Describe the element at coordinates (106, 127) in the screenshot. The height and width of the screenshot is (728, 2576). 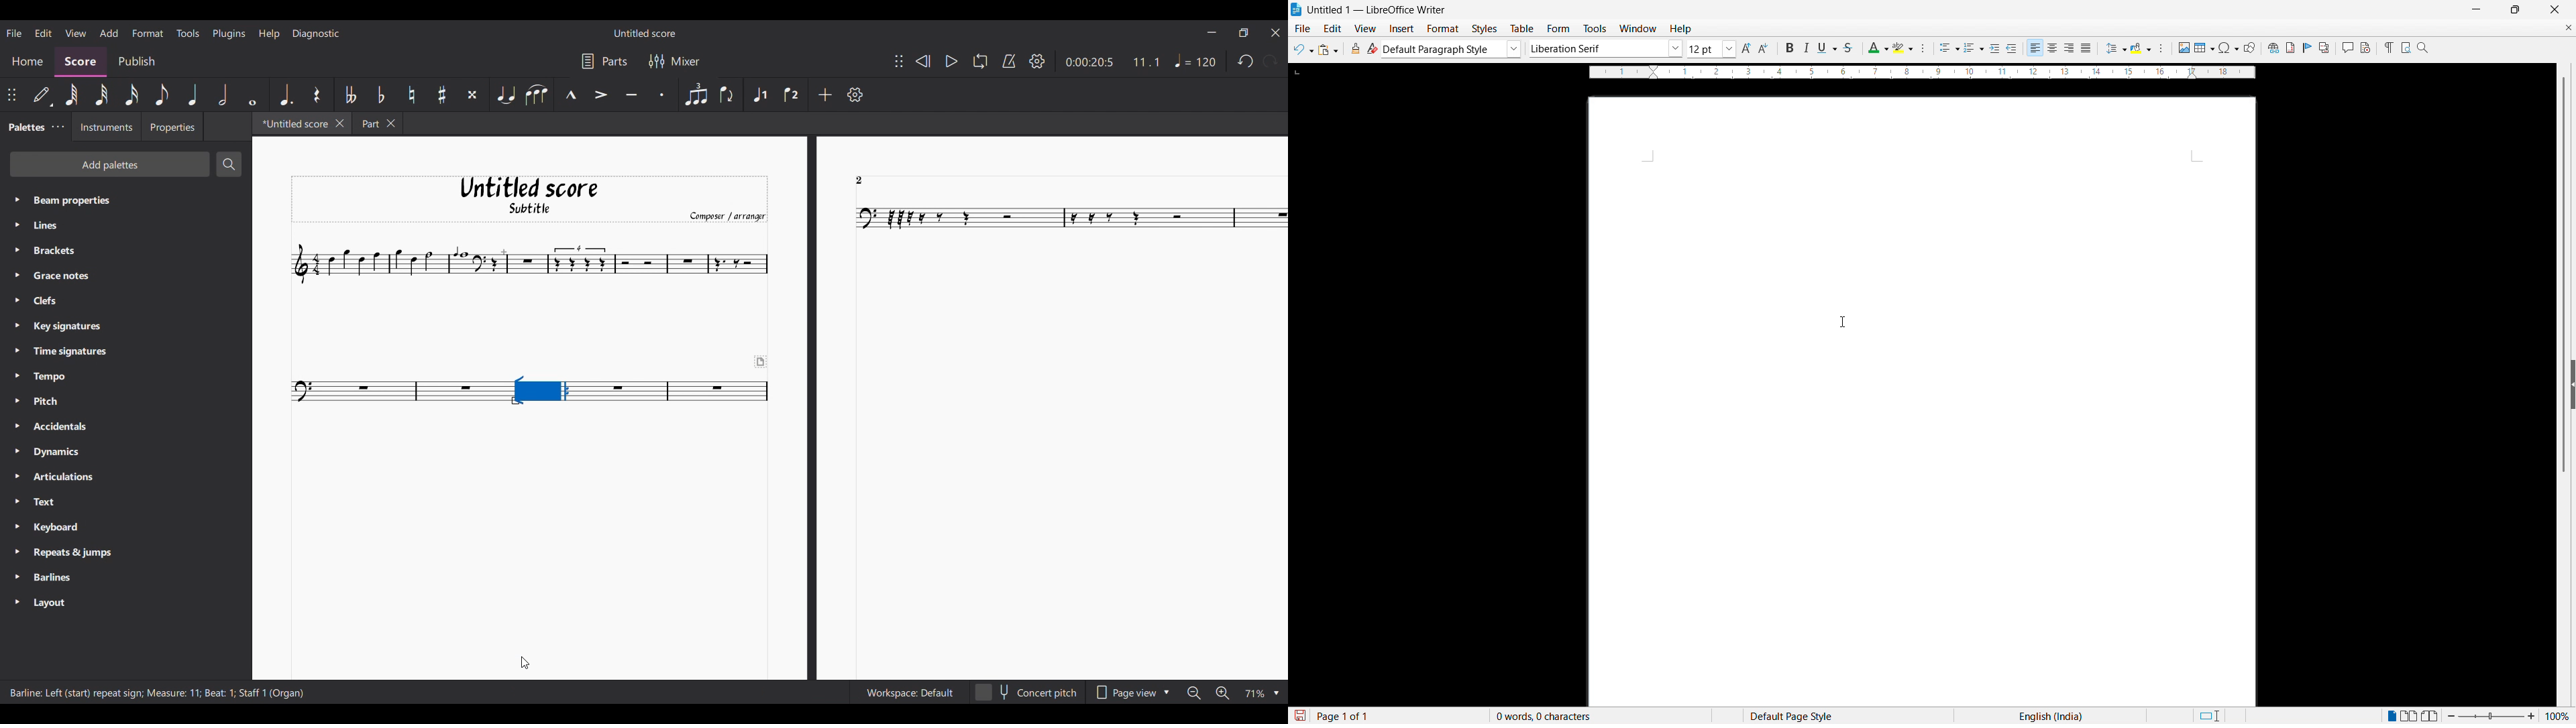
I see `Instruments tab` at that location.